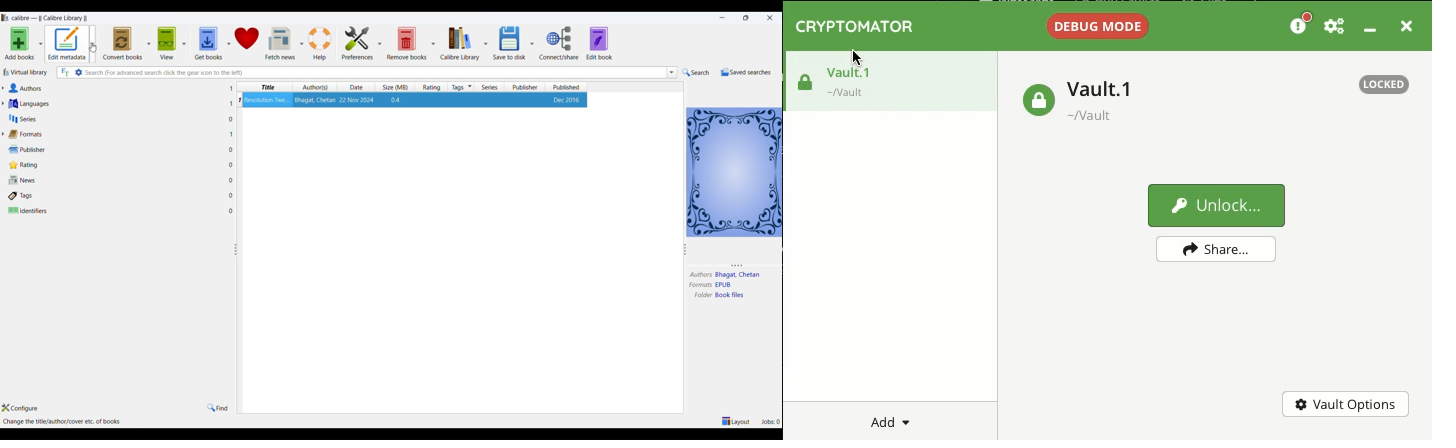  Describe the element at coordinates (123, 42) in the screenshot. I see `convert books` at that location.